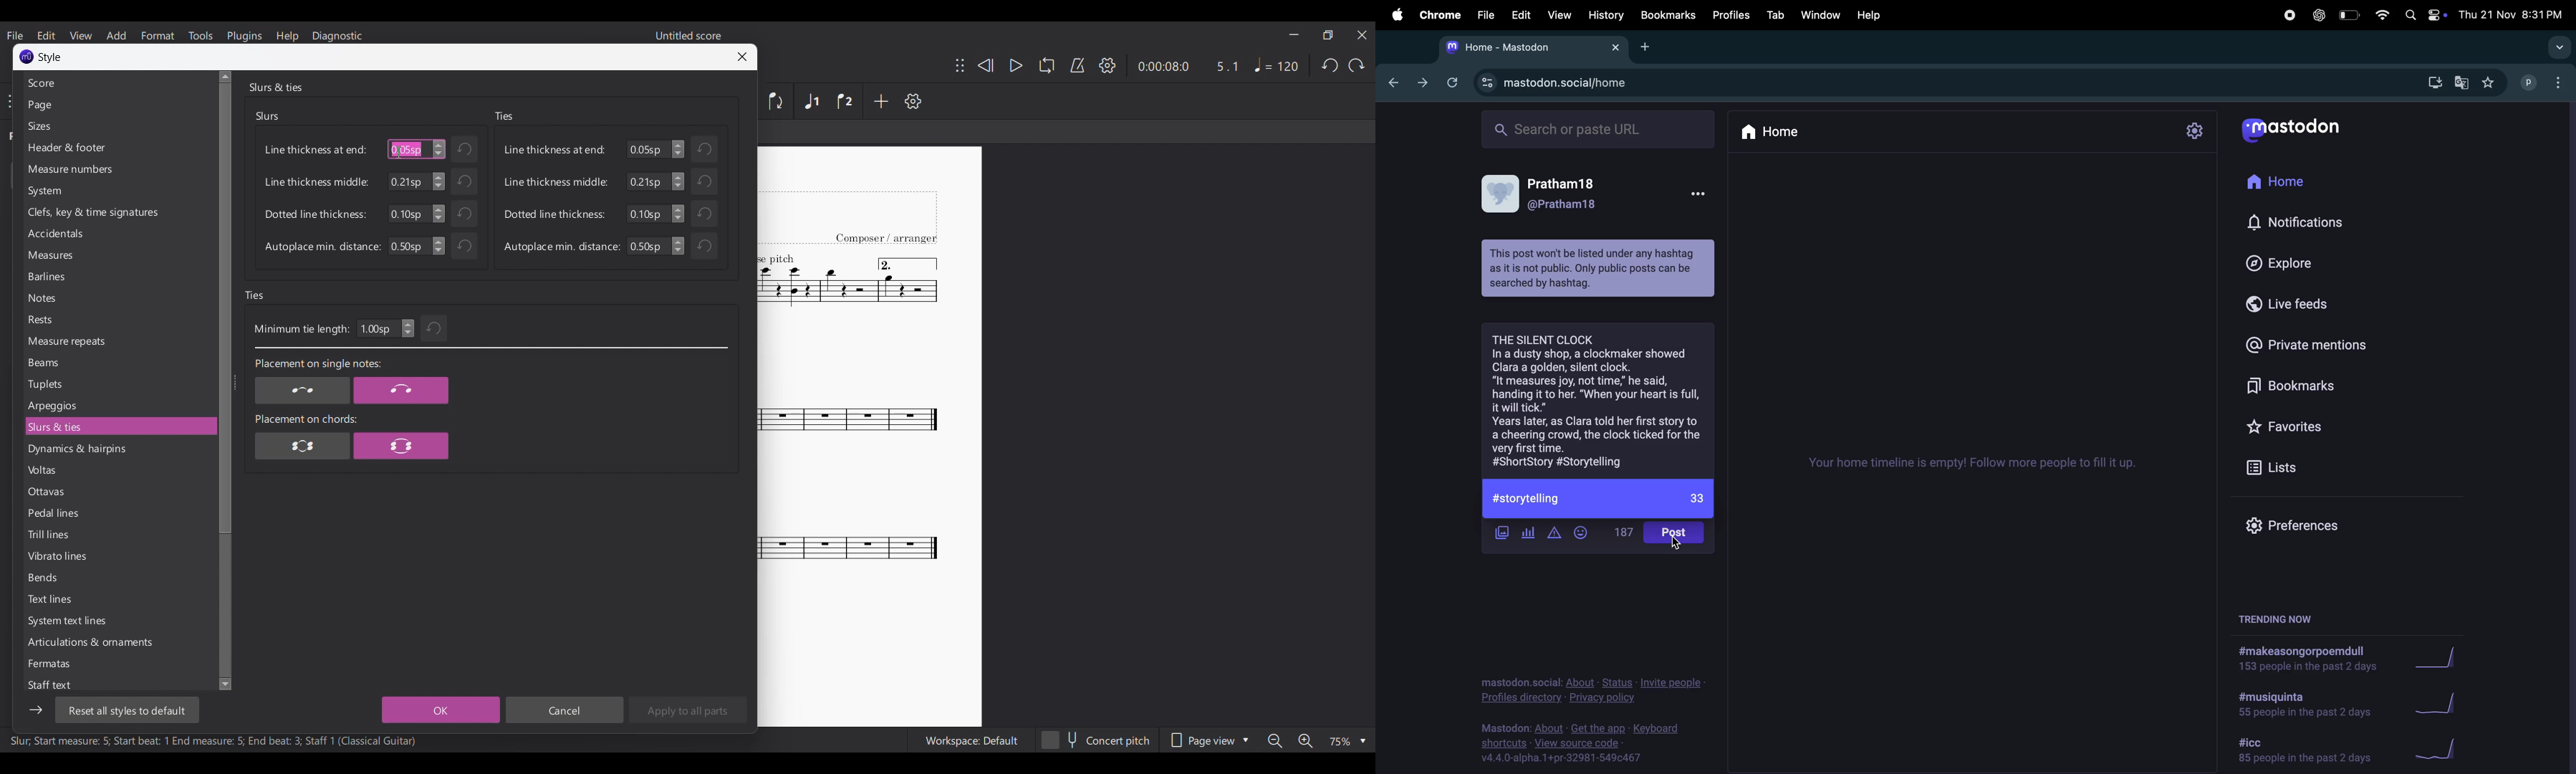  Describe the element at coordinates (118, 148) in the screenshot. I see `Header & footer` at that location.